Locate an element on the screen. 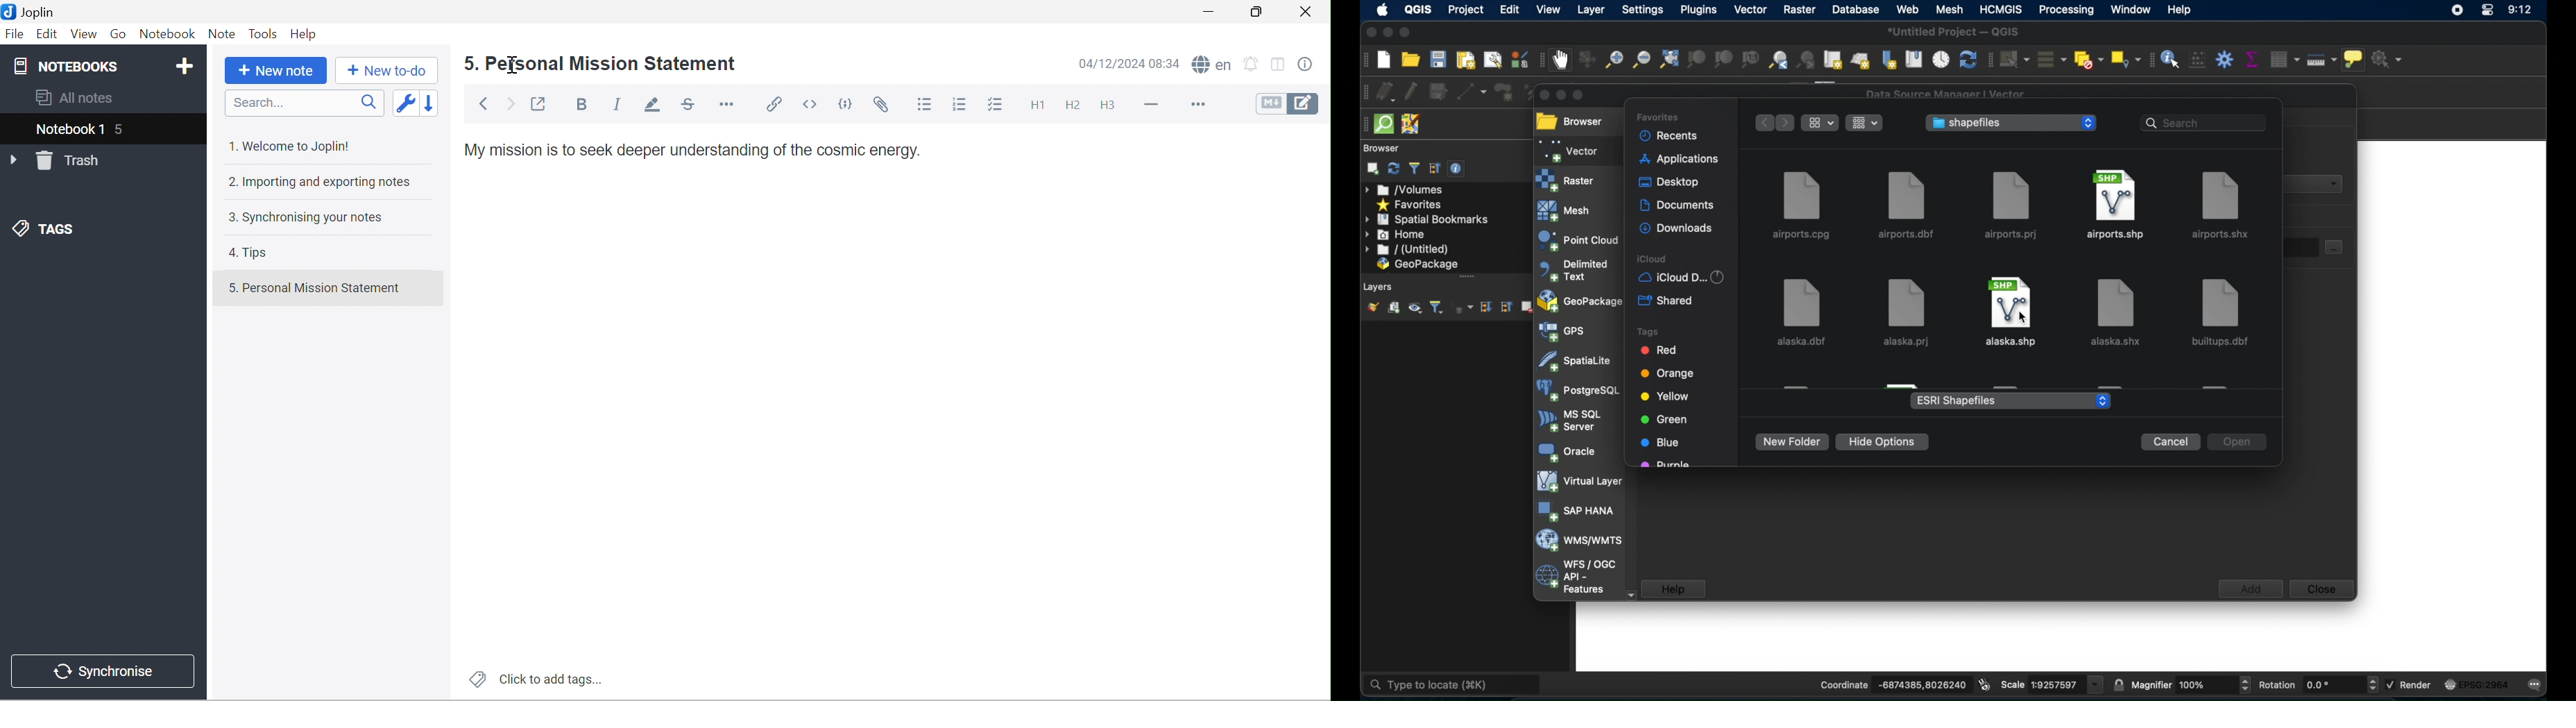  More is located at coordinates (1198, 103).